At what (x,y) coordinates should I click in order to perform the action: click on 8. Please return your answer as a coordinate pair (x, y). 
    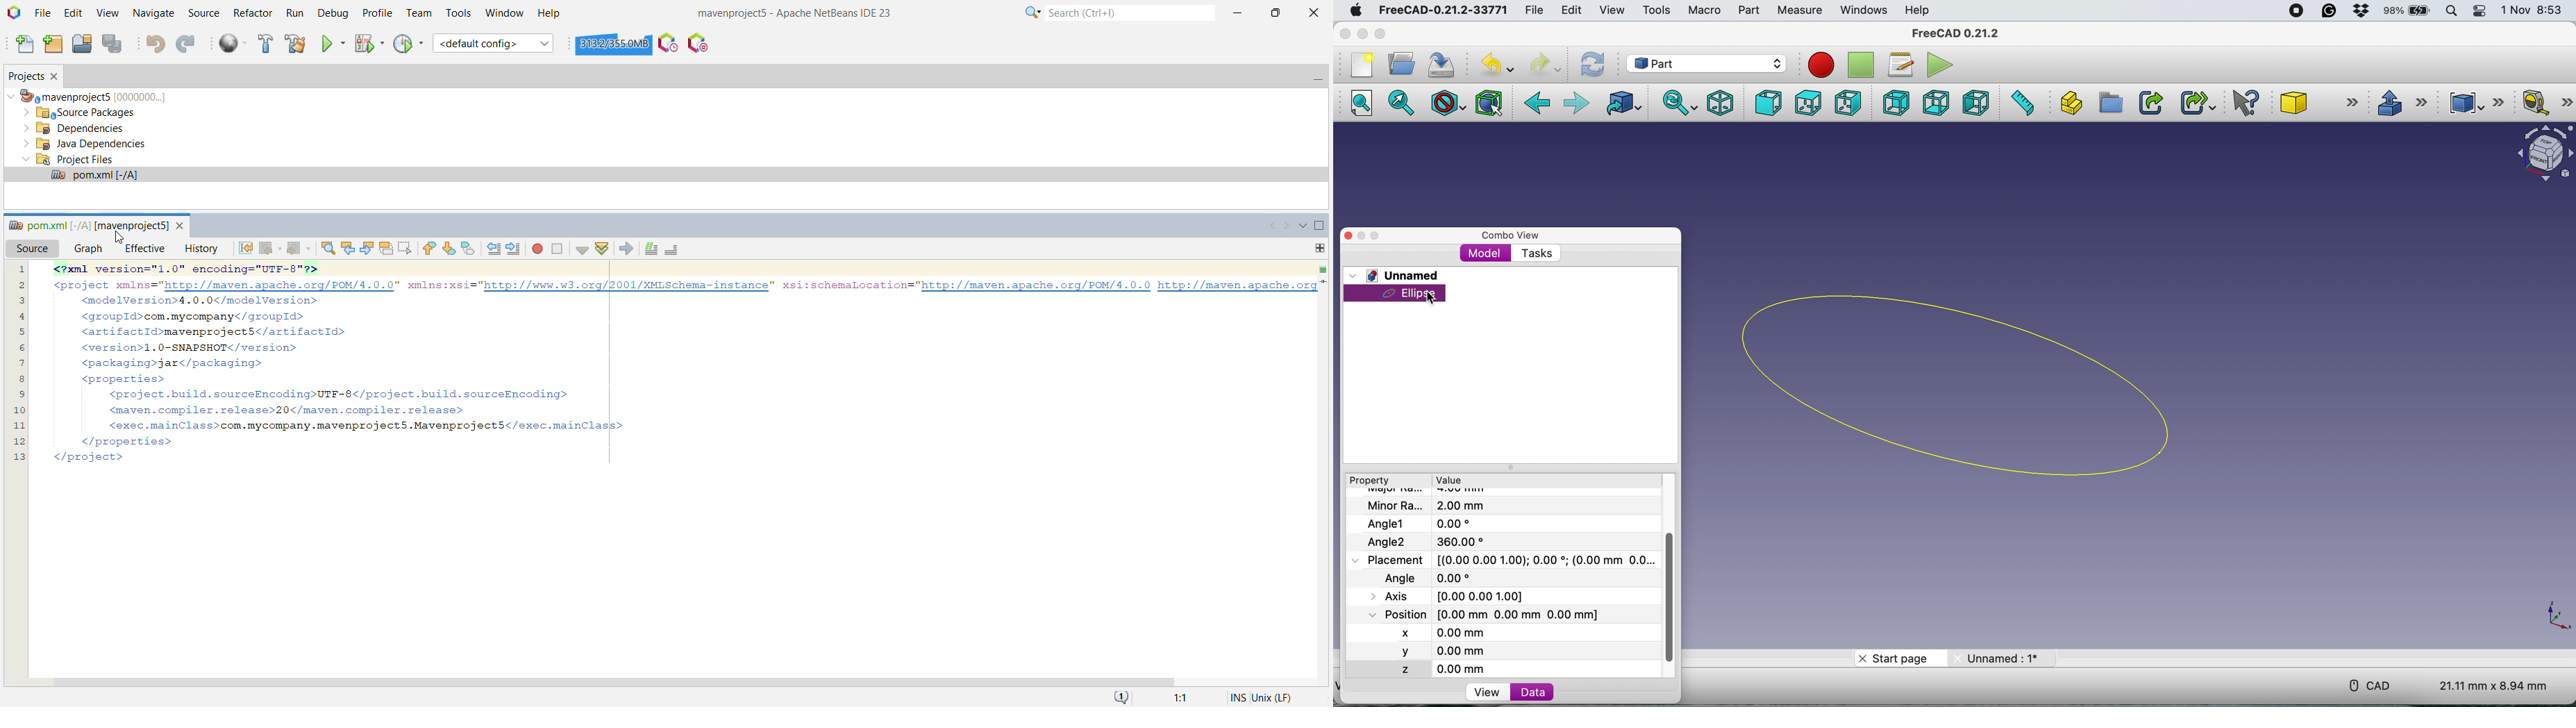
    Looking at the image, I should click on (19, 377).